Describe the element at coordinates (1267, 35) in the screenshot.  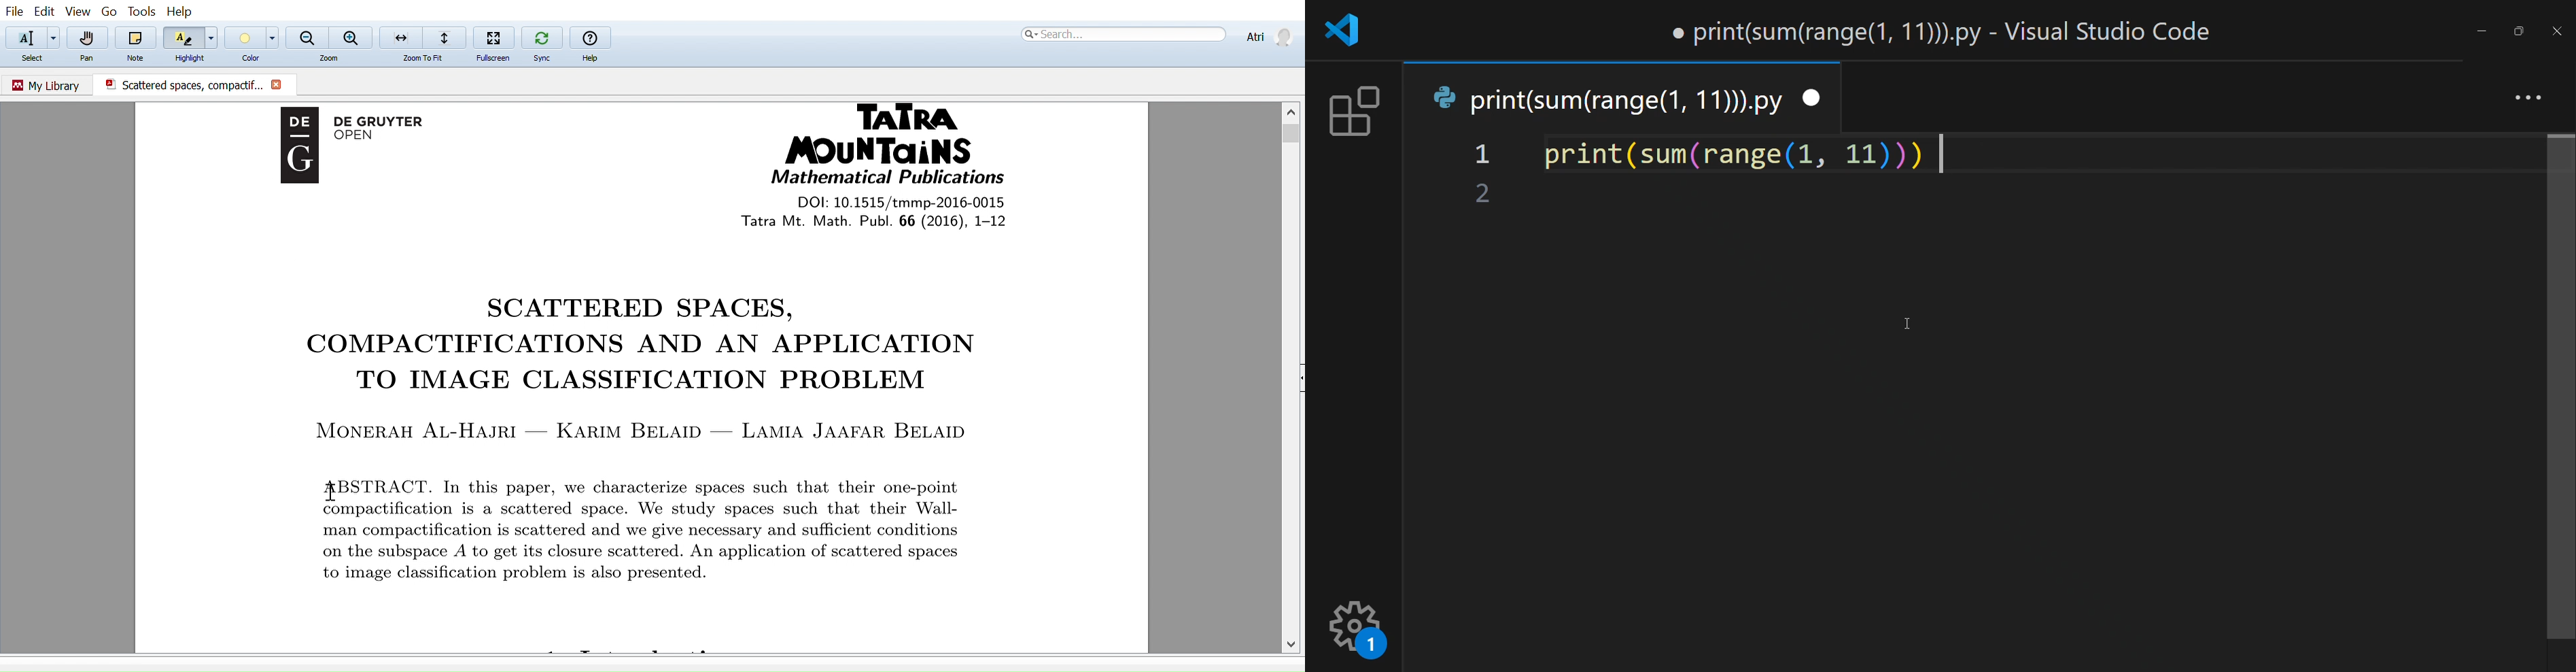
I see `Profile` at that location.